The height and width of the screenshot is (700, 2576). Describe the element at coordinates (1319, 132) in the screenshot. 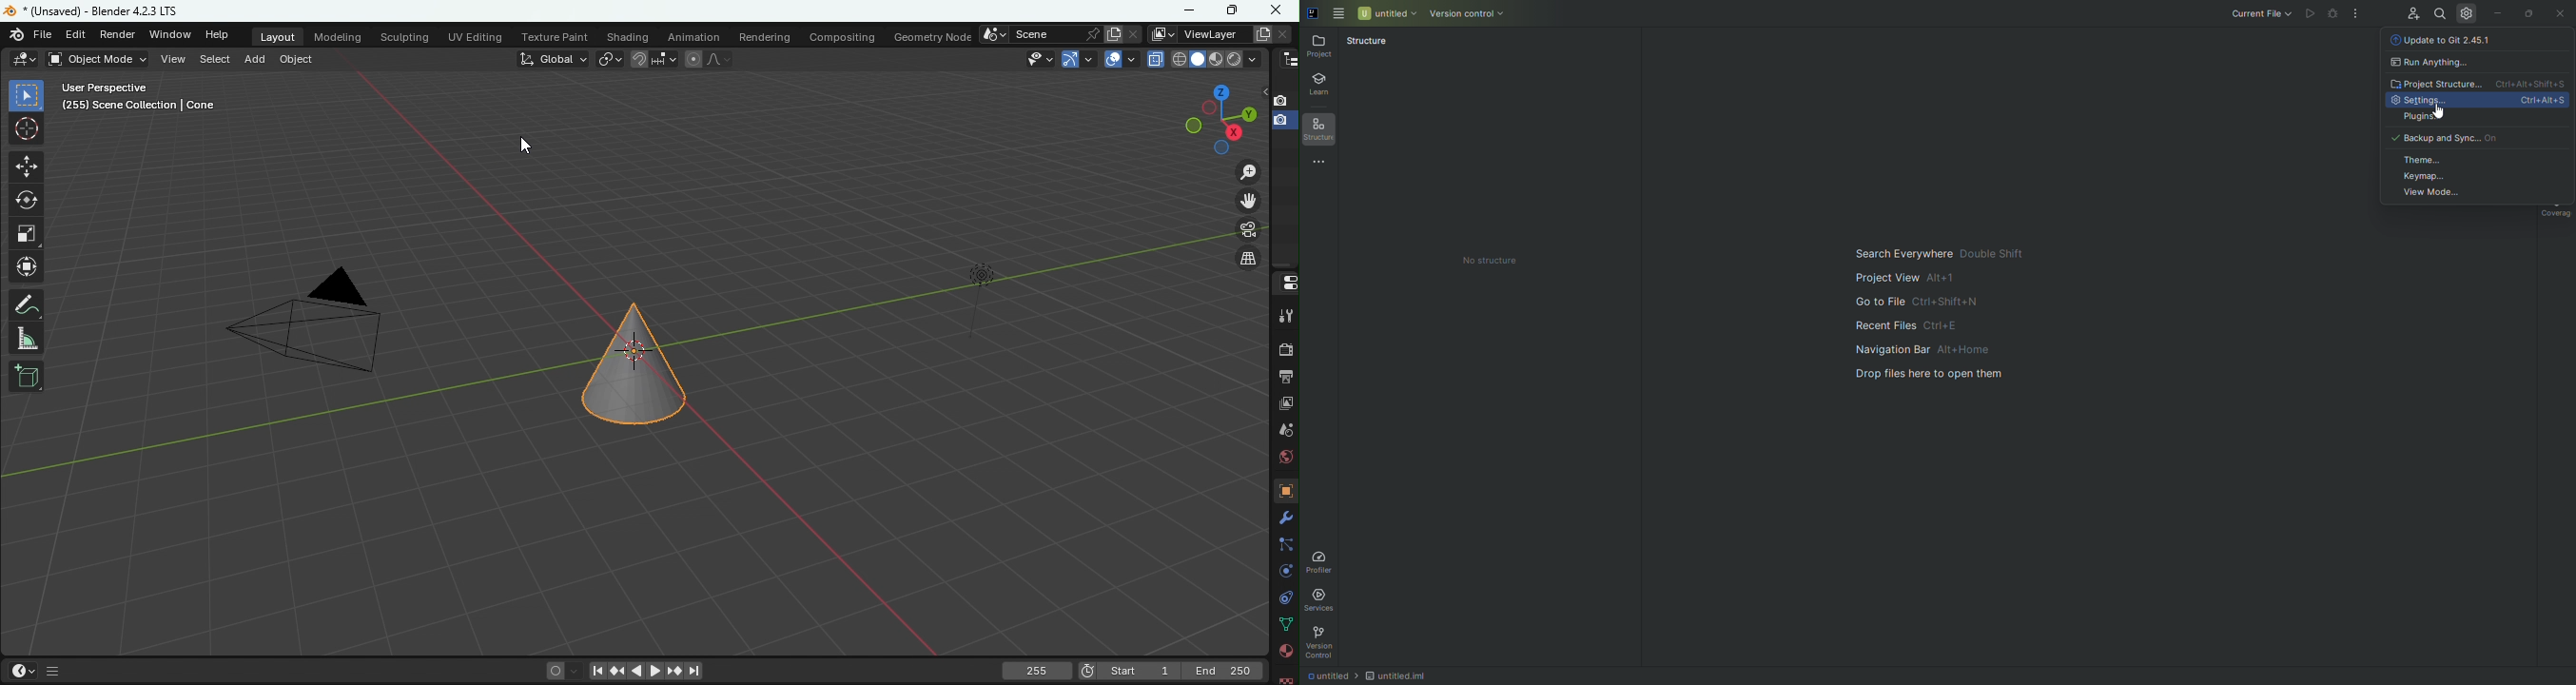

I see `Structure` at that location.